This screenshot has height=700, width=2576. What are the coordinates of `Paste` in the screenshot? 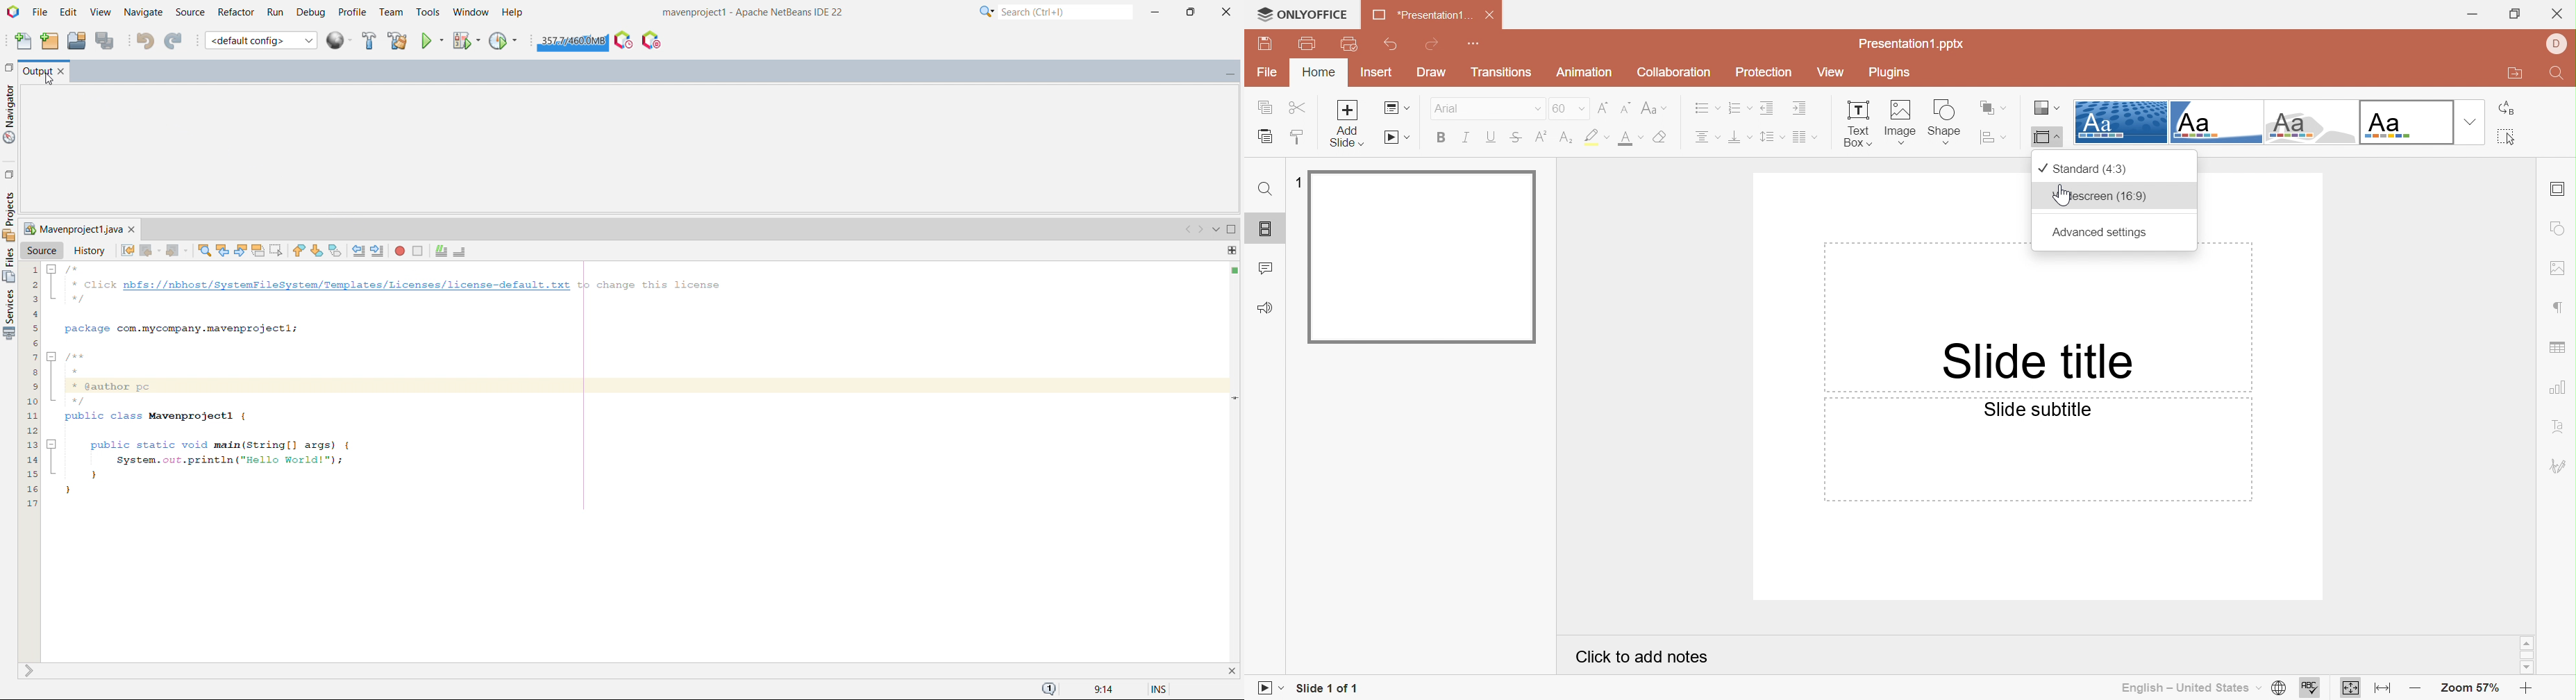 It's located at (1268, 138).